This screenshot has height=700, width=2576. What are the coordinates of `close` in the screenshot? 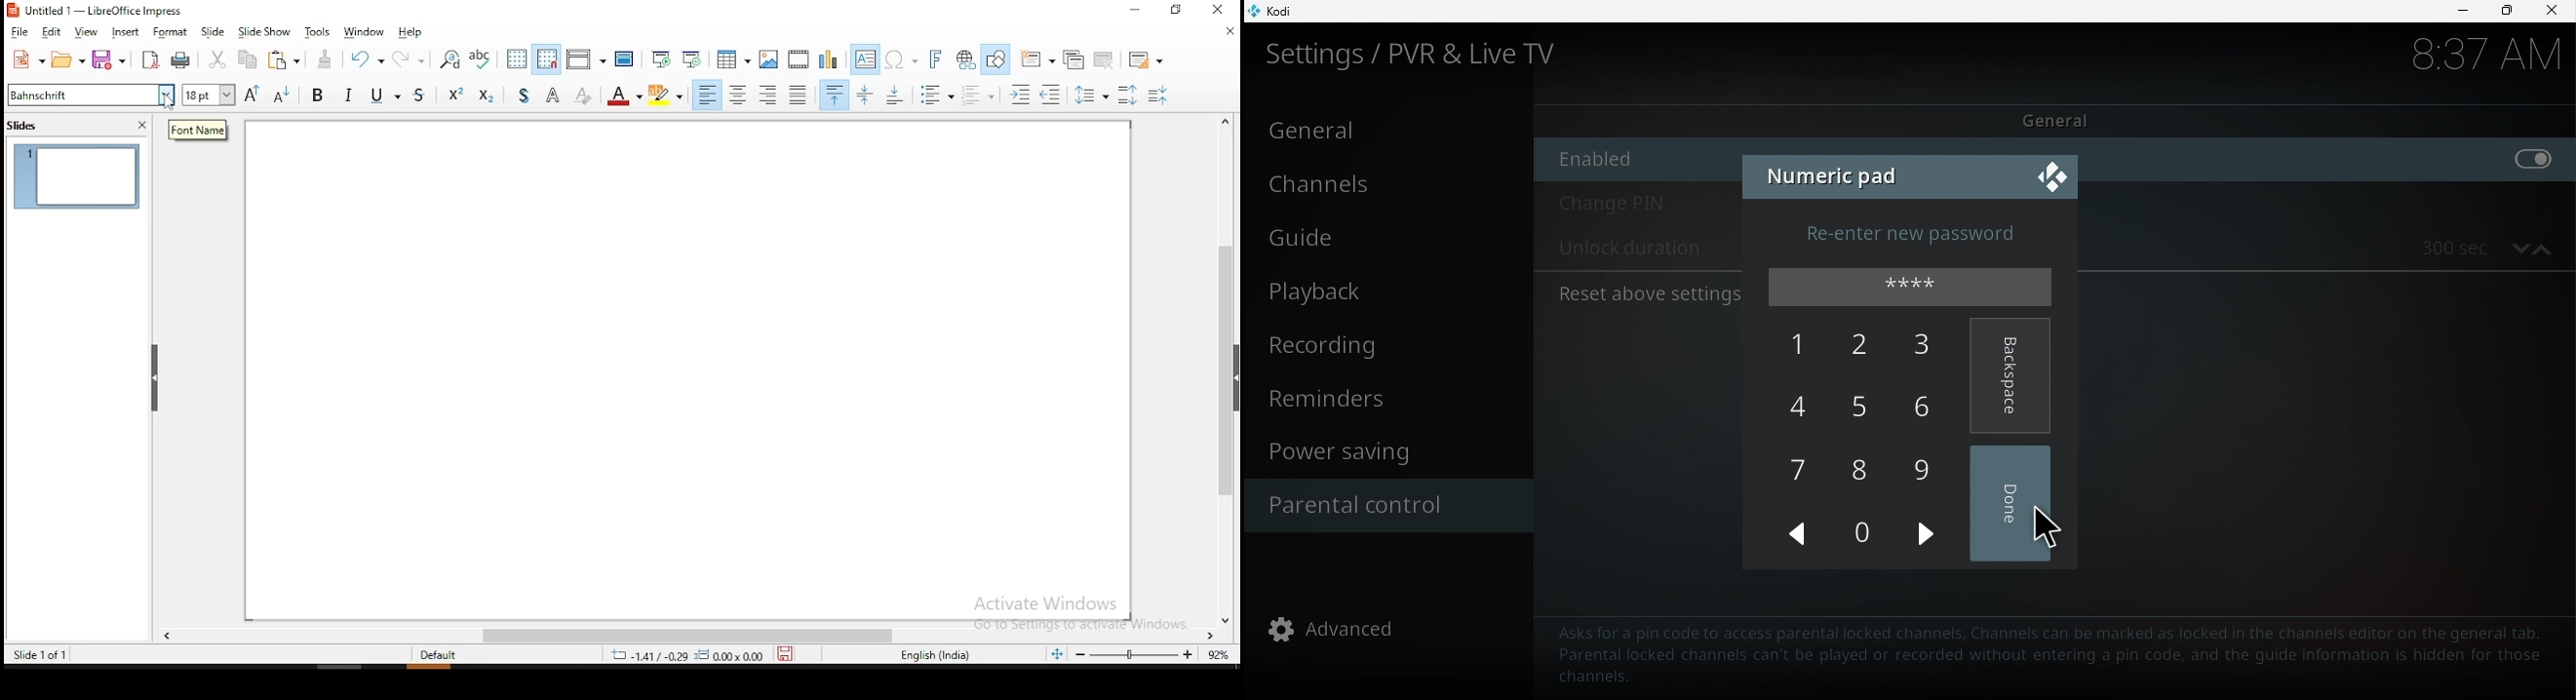 It's located at (2555, 13).